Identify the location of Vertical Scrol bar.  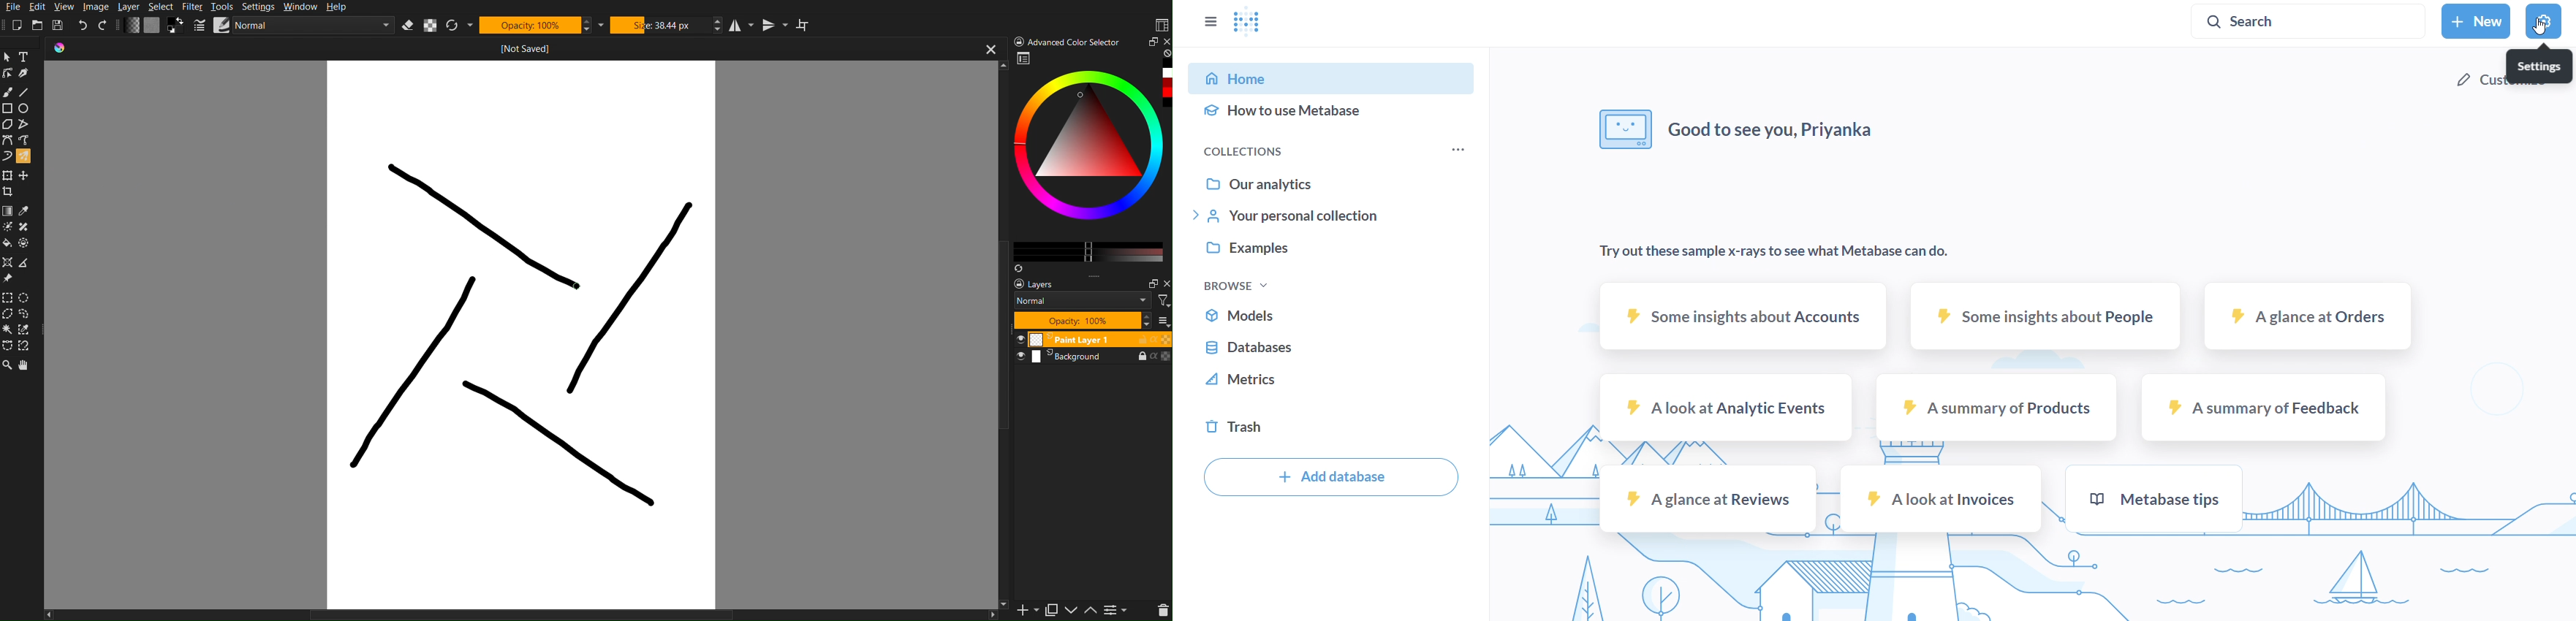
(997, 348).